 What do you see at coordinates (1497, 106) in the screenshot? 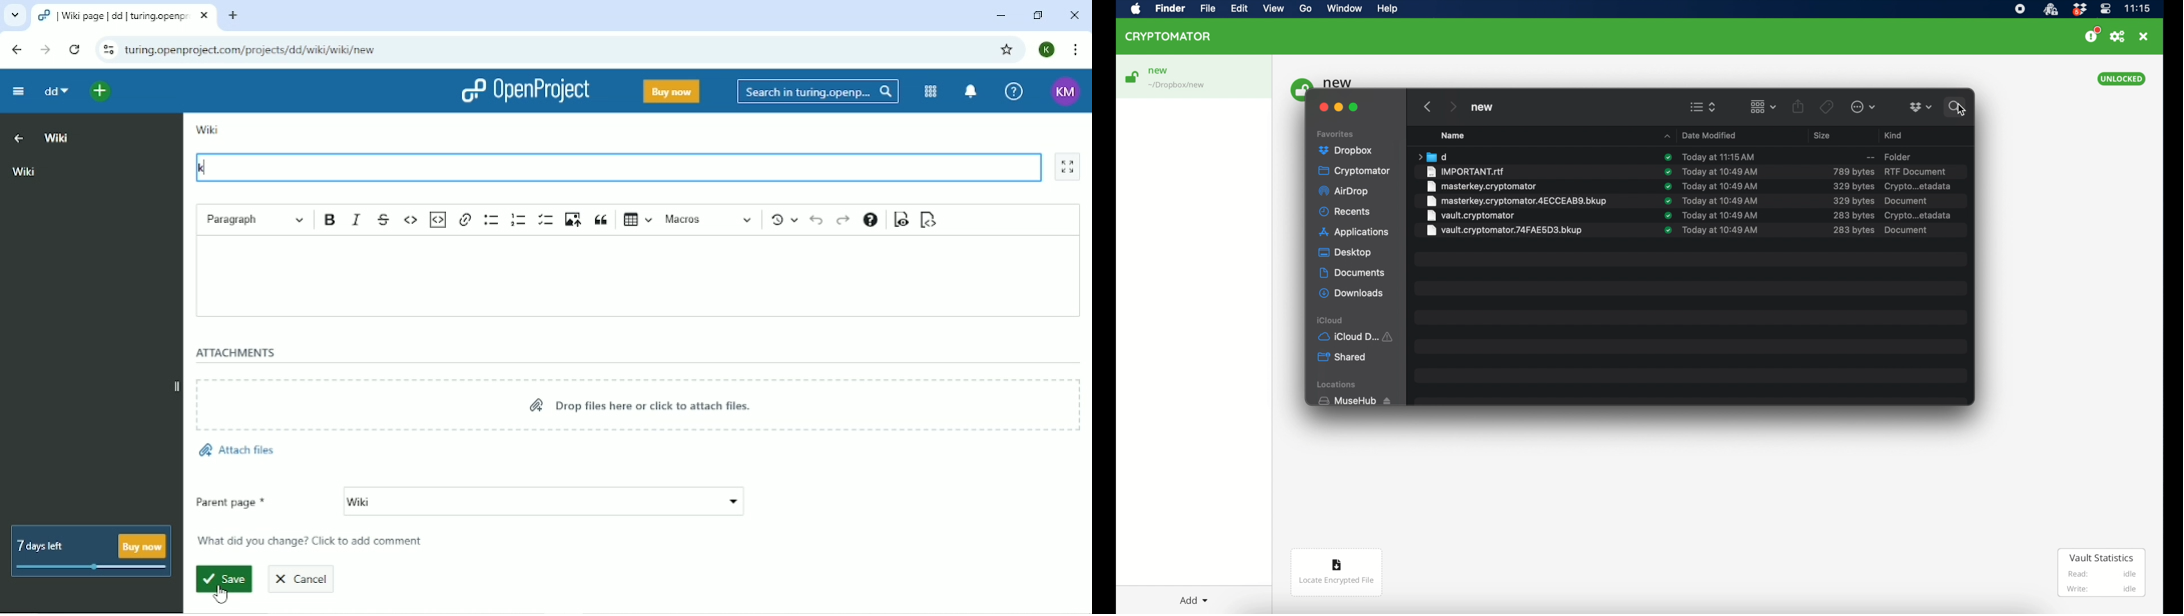
I see `Dropbox` at bounding box center [1497, 106].